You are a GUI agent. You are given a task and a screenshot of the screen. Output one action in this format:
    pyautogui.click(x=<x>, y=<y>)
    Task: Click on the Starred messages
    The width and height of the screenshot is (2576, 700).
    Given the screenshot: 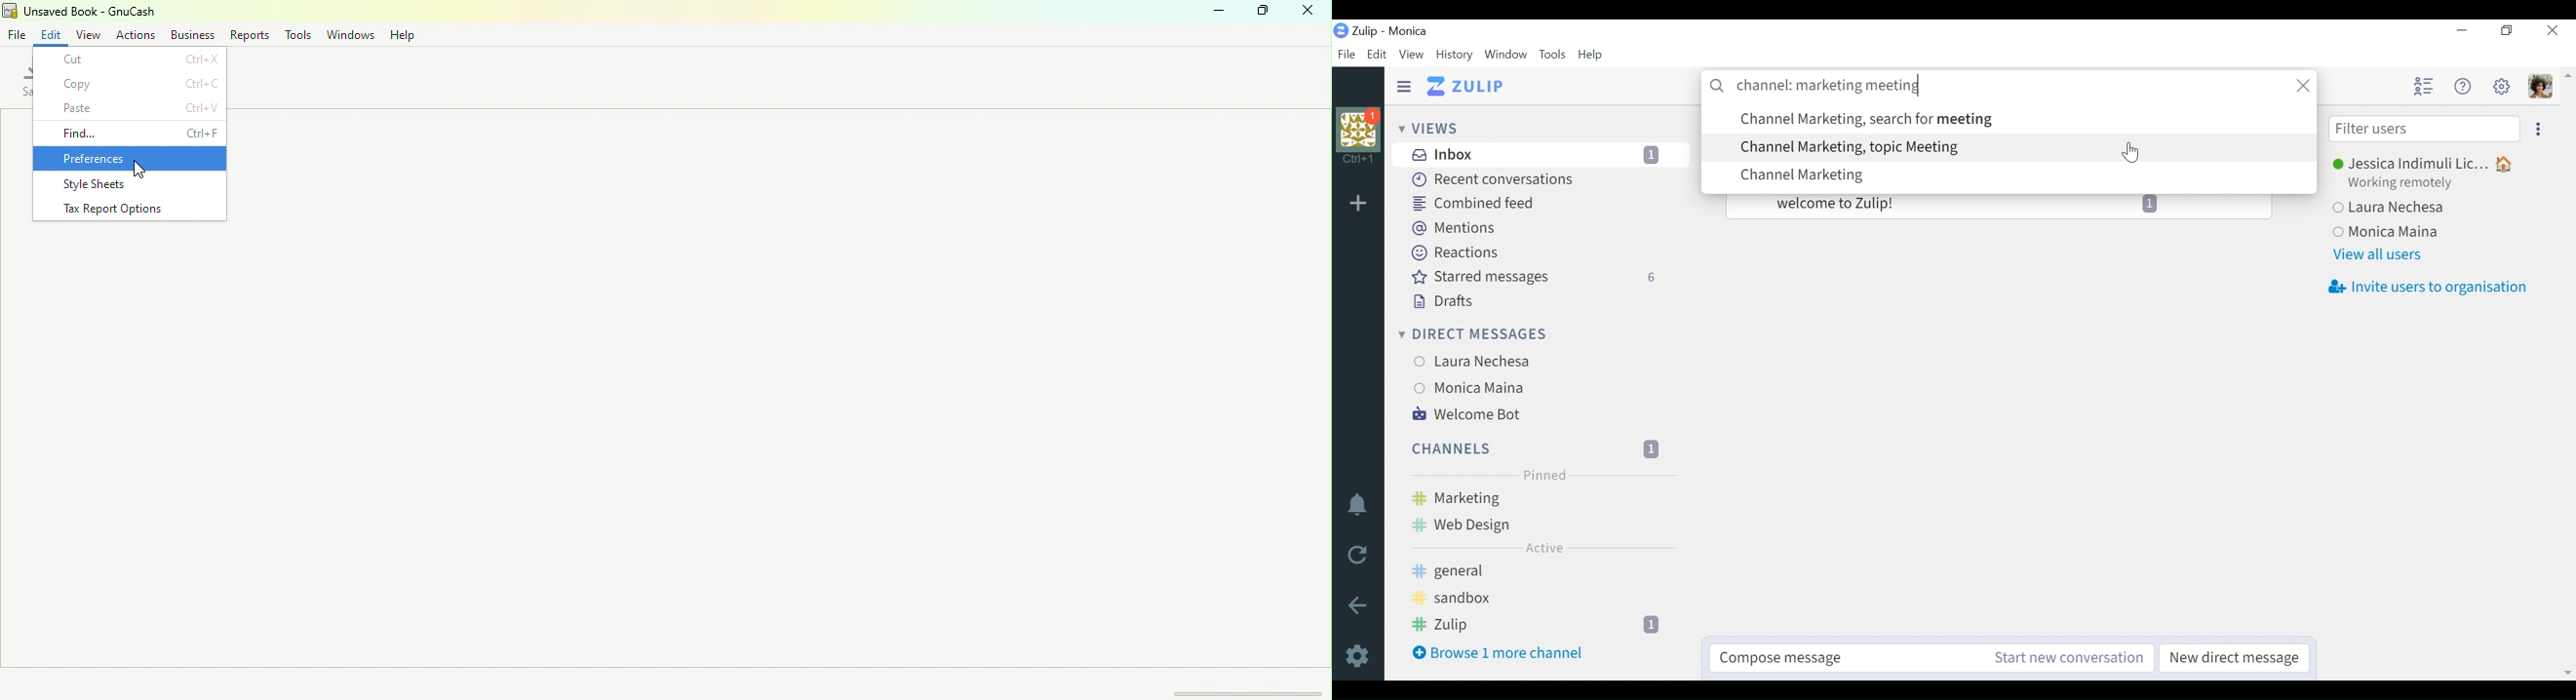 What is the action you would take?
    pyautogui.click(x=1540, y=277)
    